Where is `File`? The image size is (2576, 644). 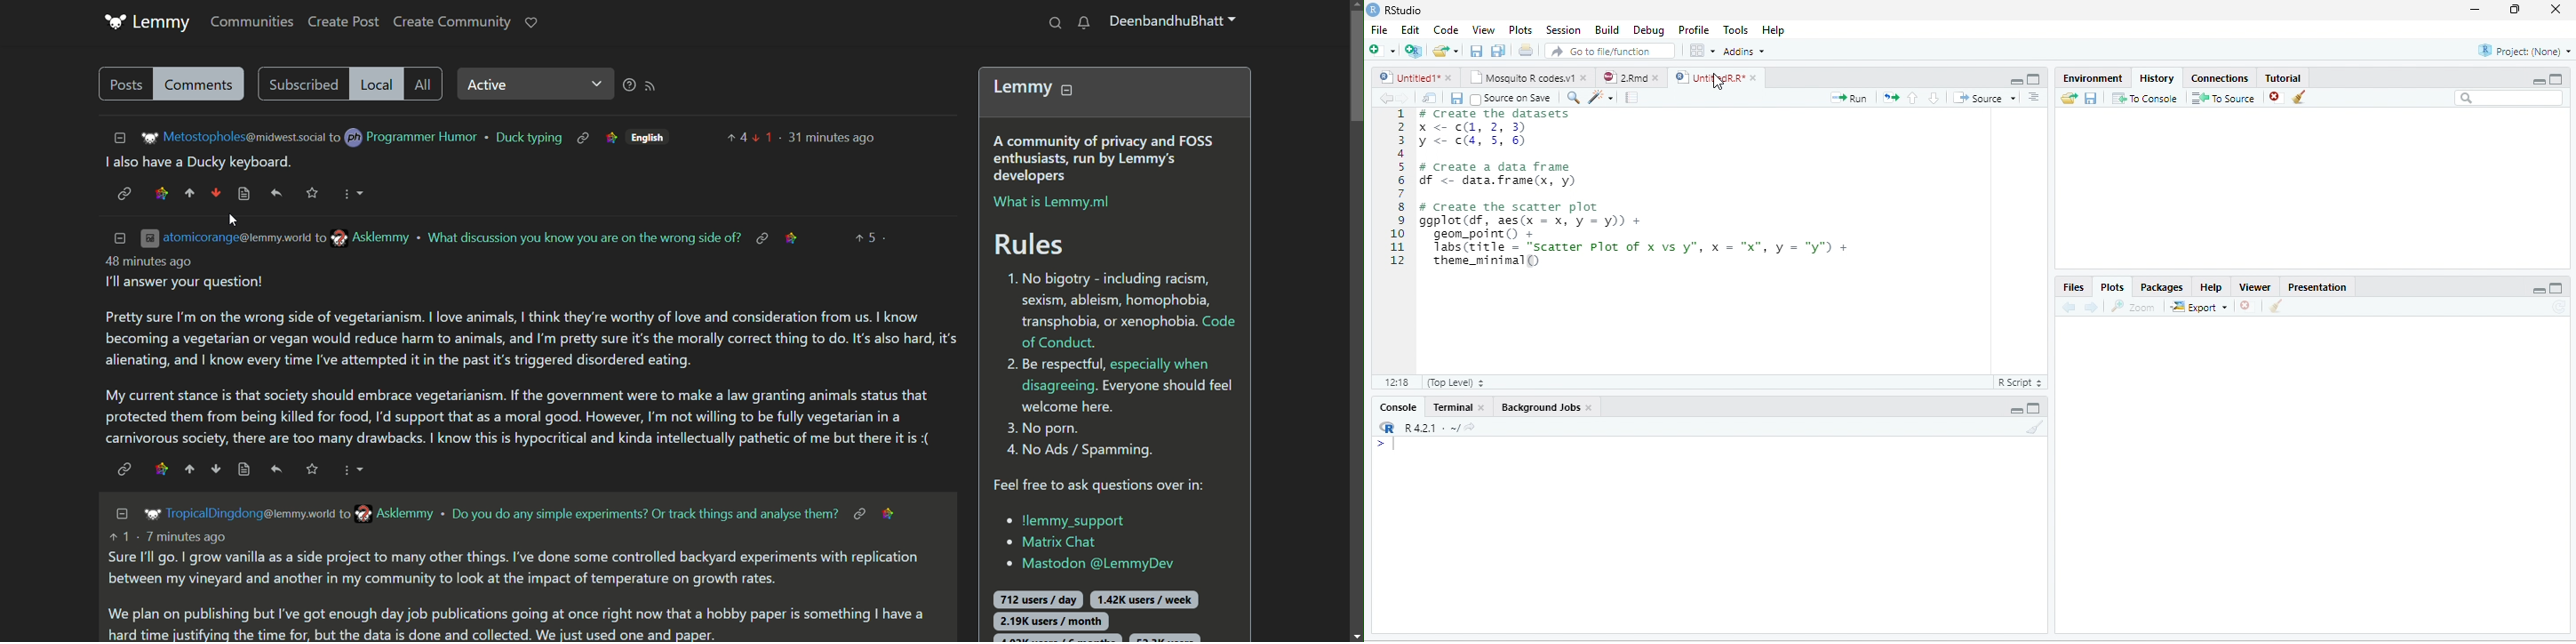
File is located at coordinates (1380, 29).